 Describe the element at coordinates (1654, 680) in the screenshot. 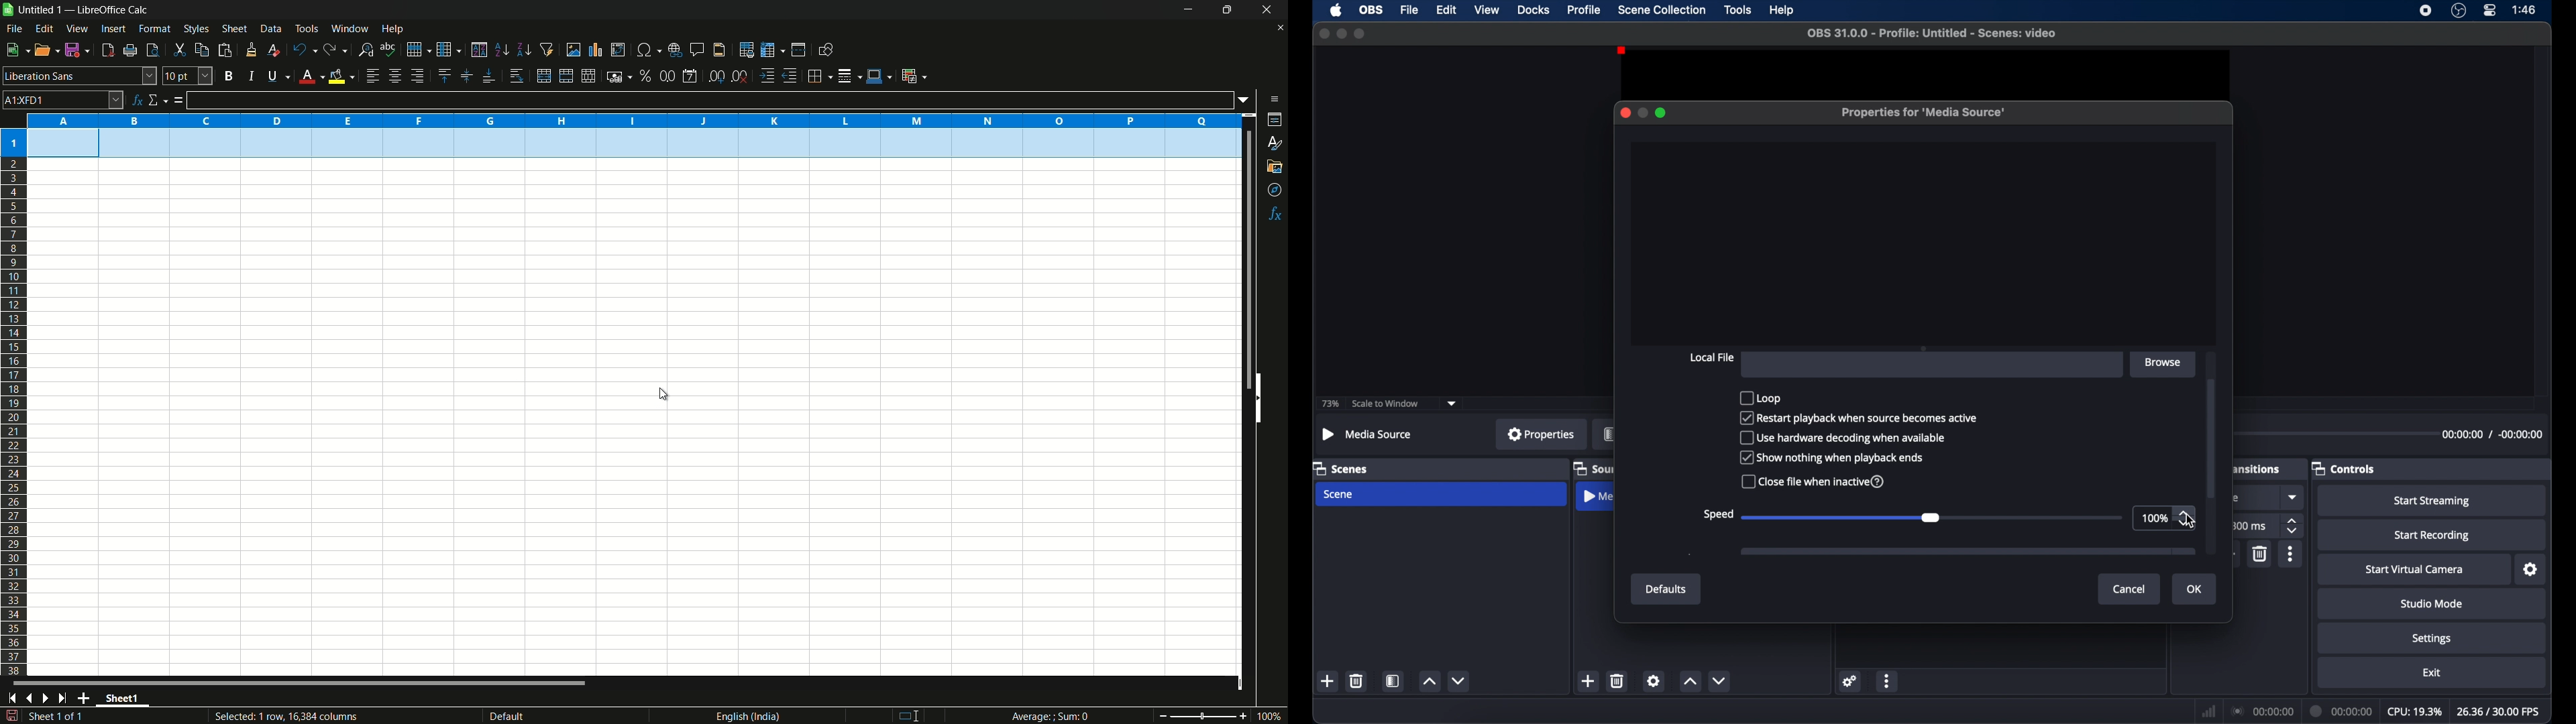

I see `settings` at that location.